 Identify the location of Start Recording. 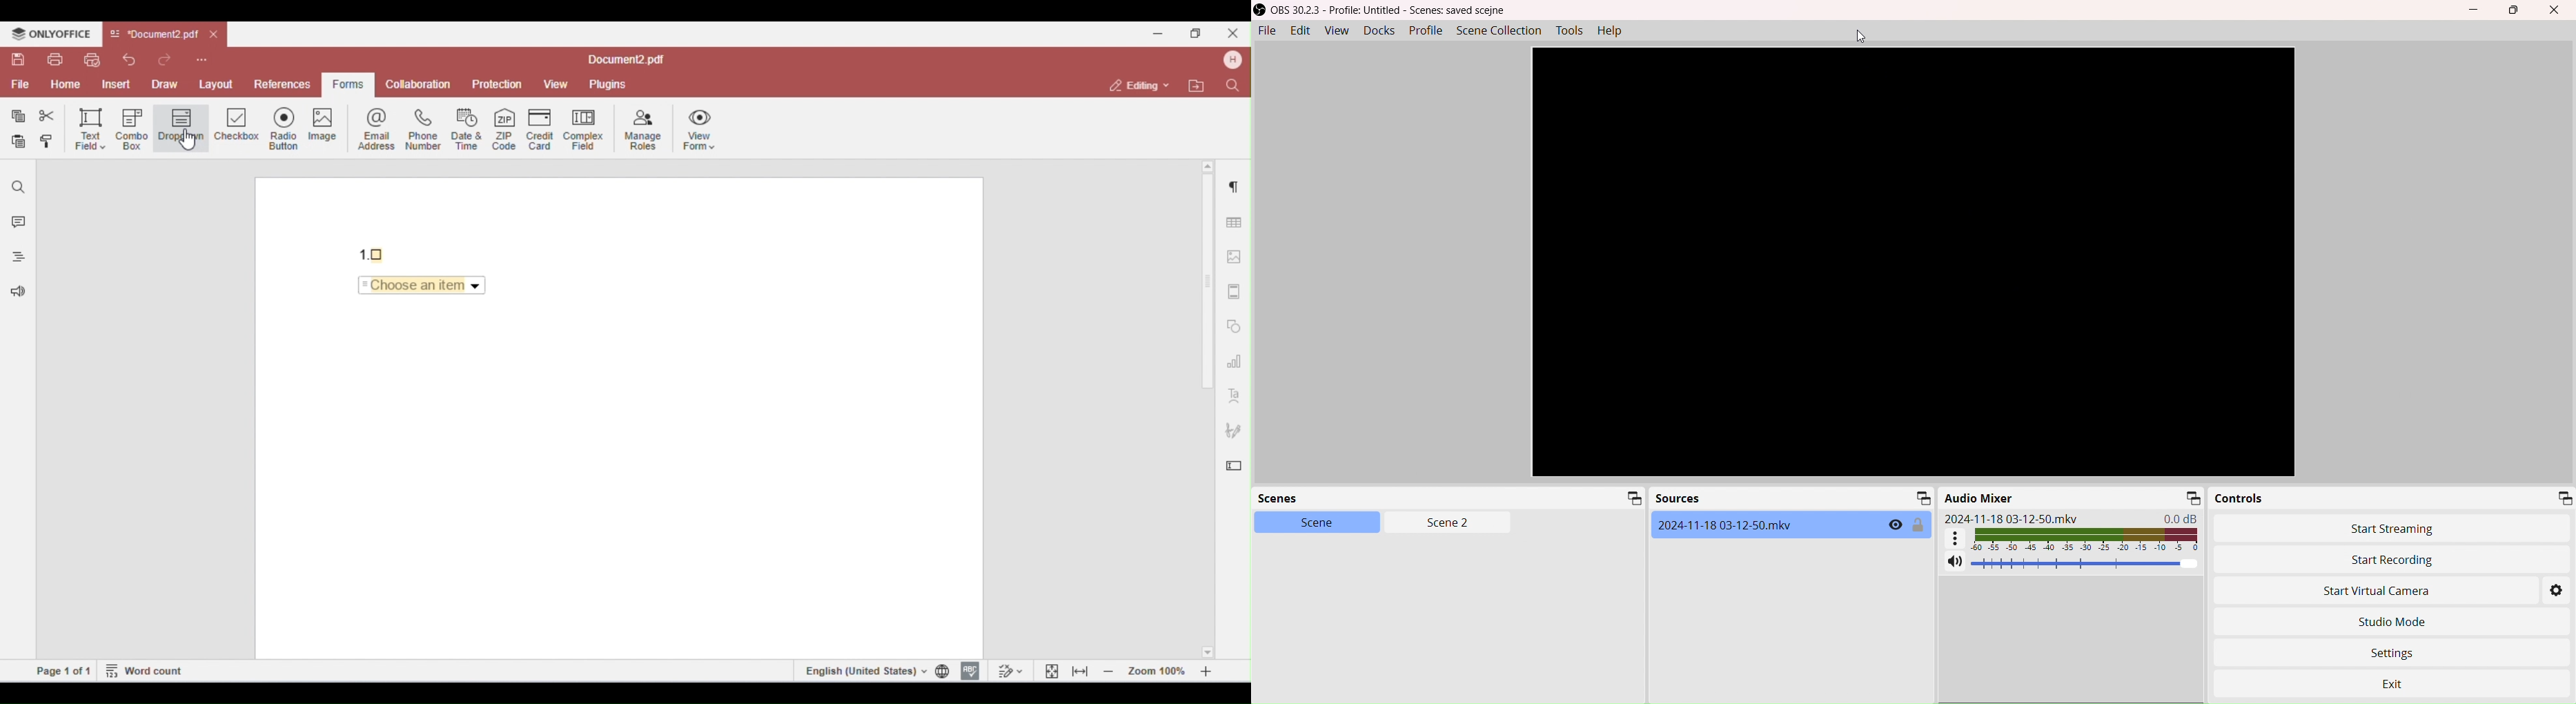
(2344, 560).